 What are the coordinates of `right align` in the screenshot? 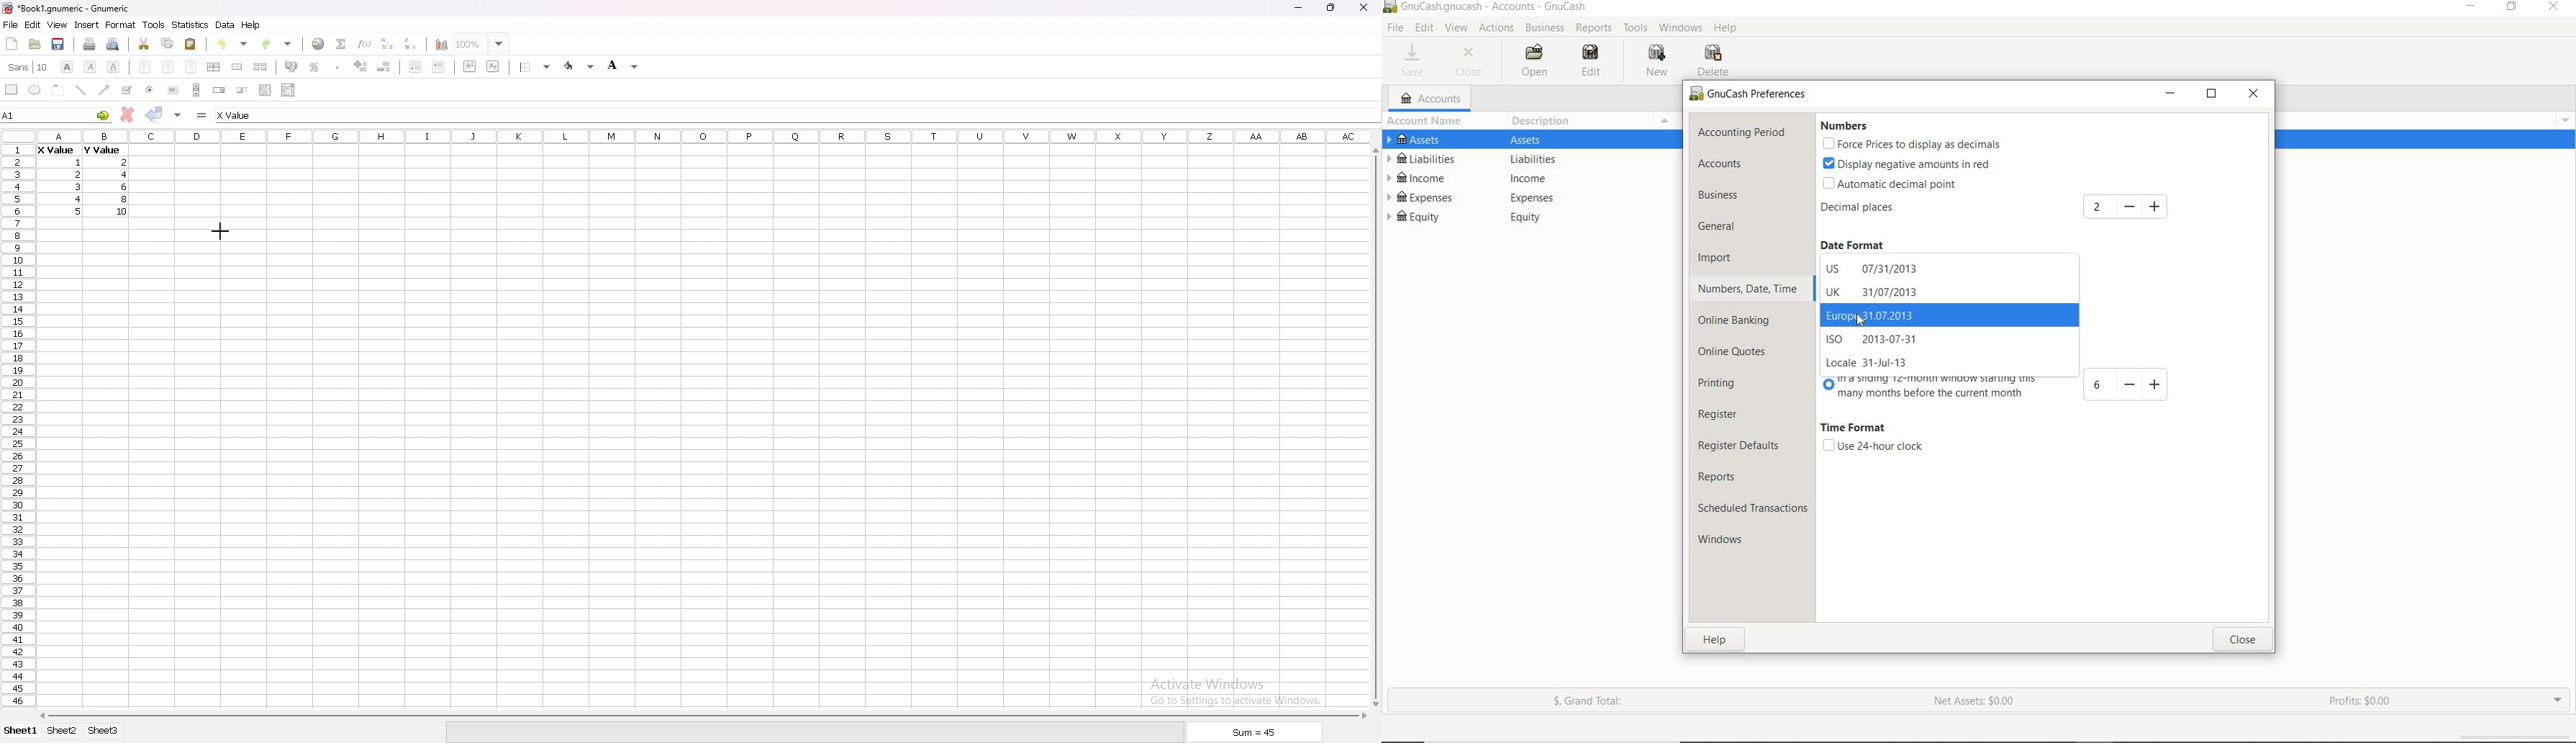 It's located at (191, 67).